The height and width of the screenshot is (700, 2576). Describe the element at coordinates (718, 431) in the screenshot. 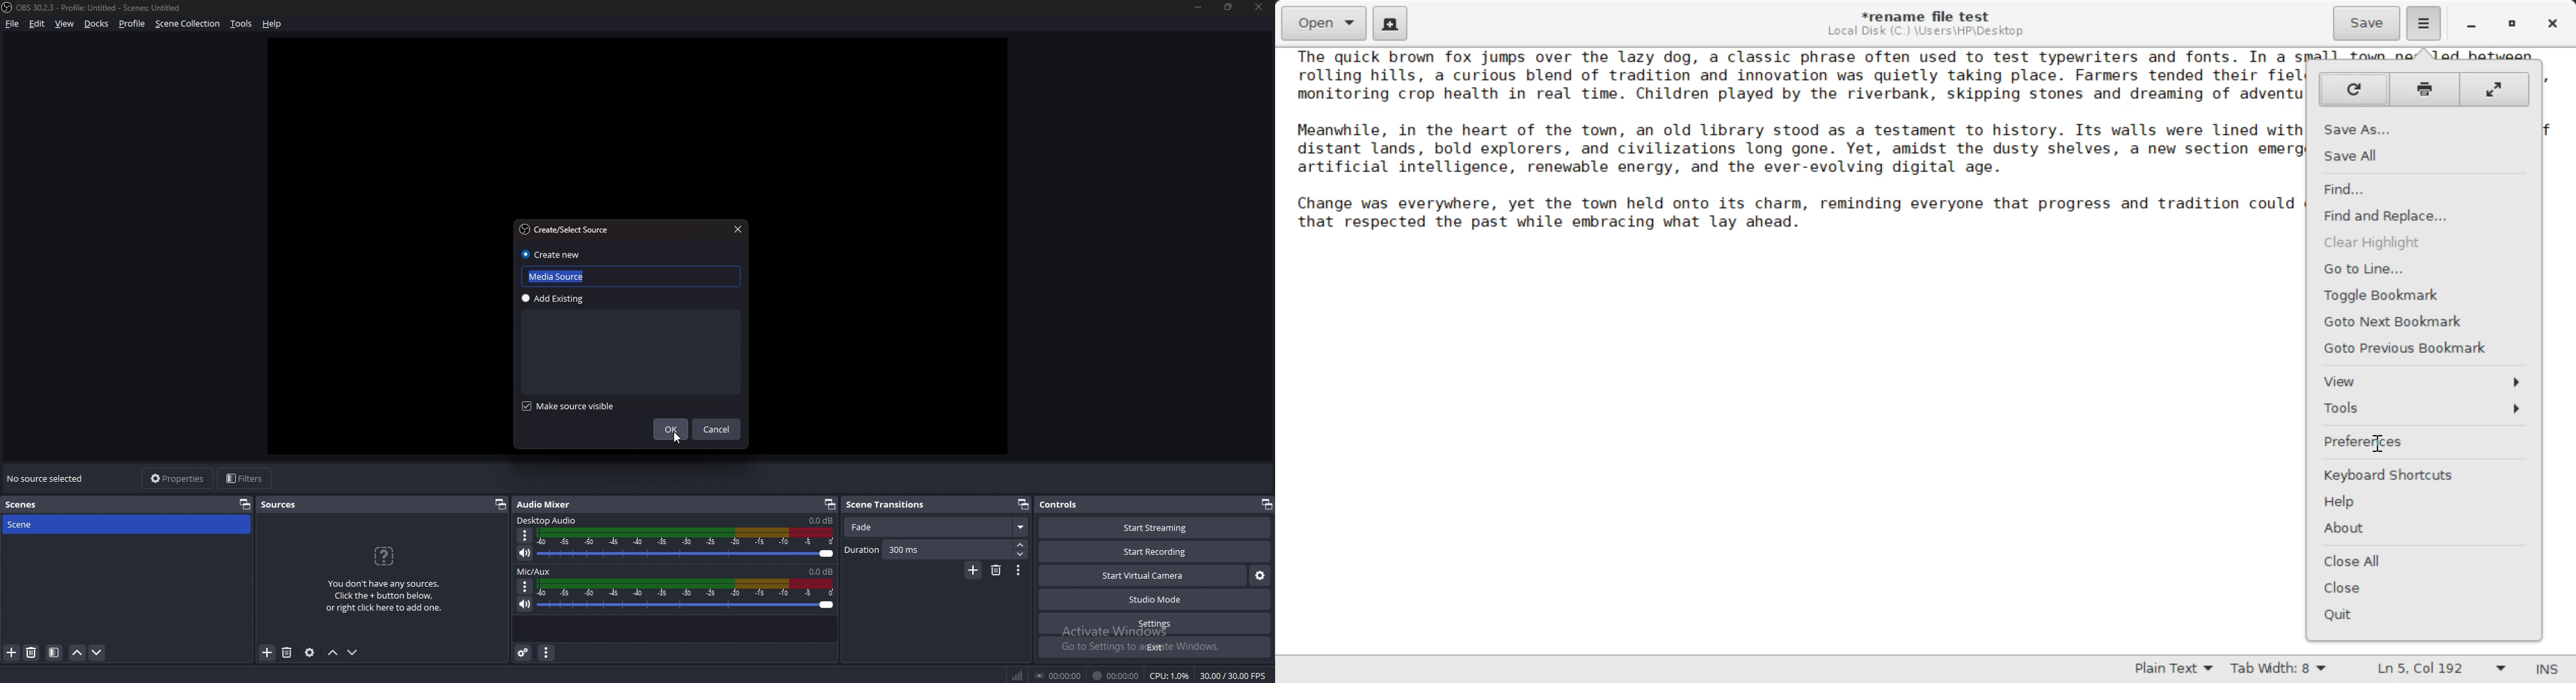

I see `cancel` at that location.